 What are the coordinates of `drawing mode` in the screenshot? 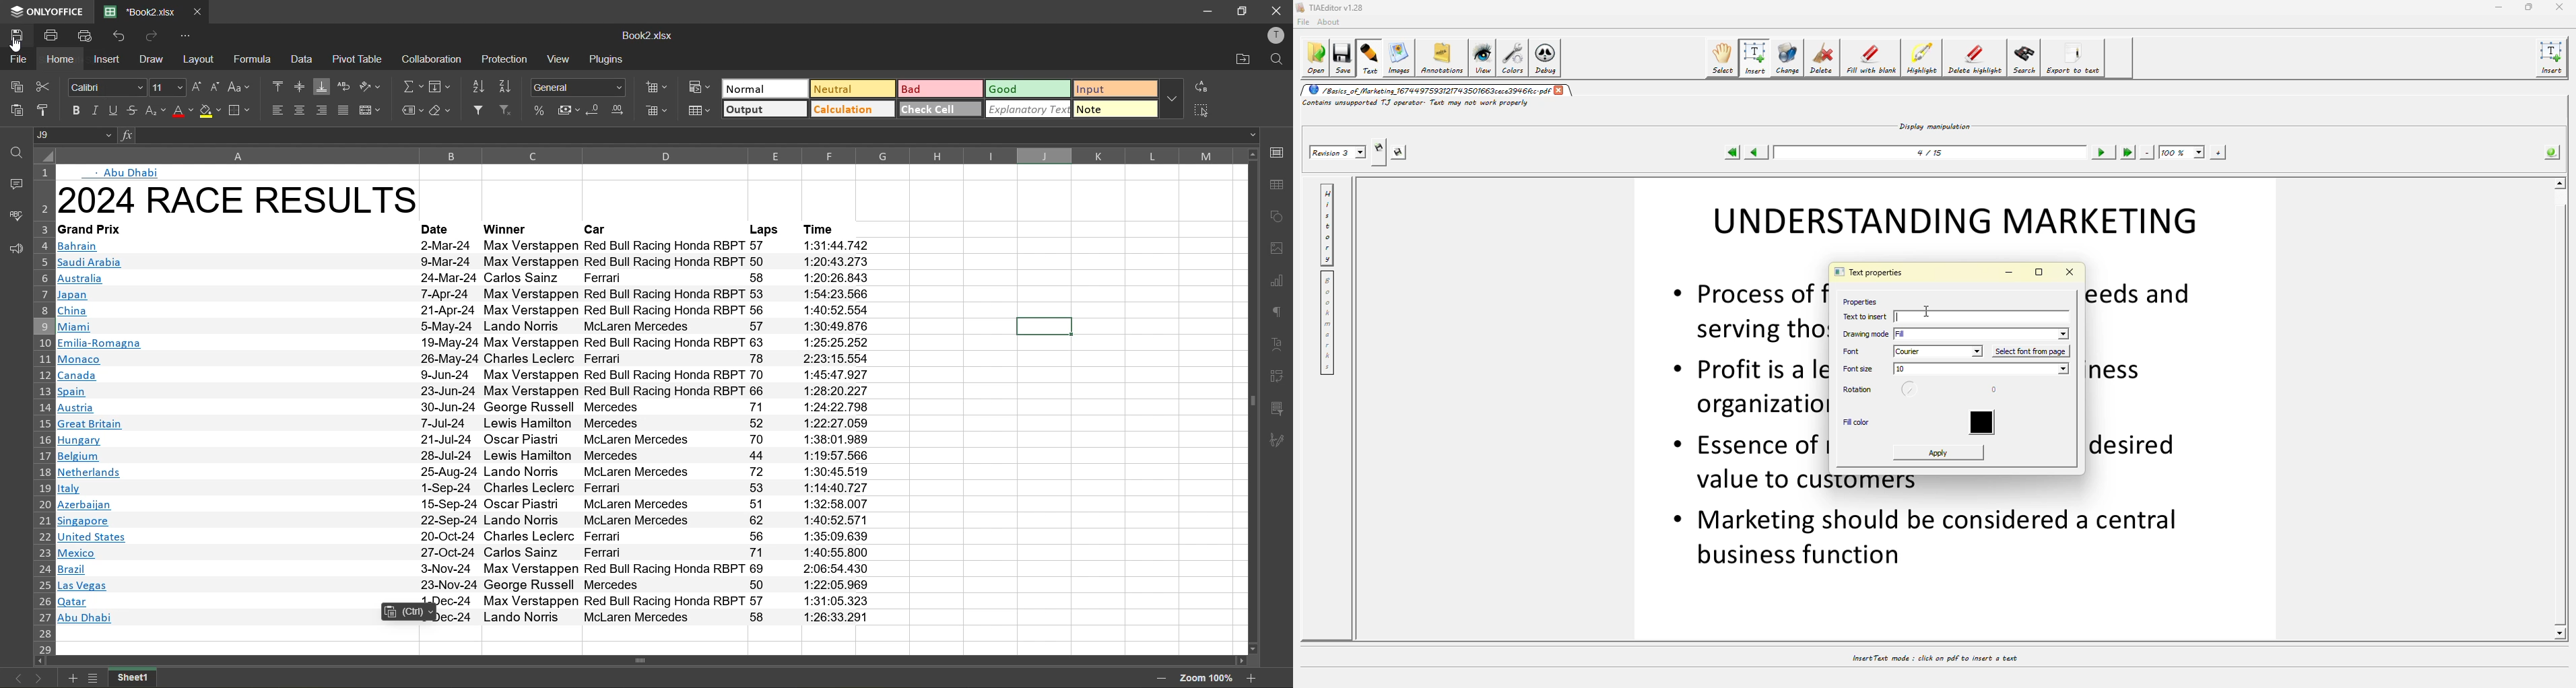 It's located at (1866, 334).